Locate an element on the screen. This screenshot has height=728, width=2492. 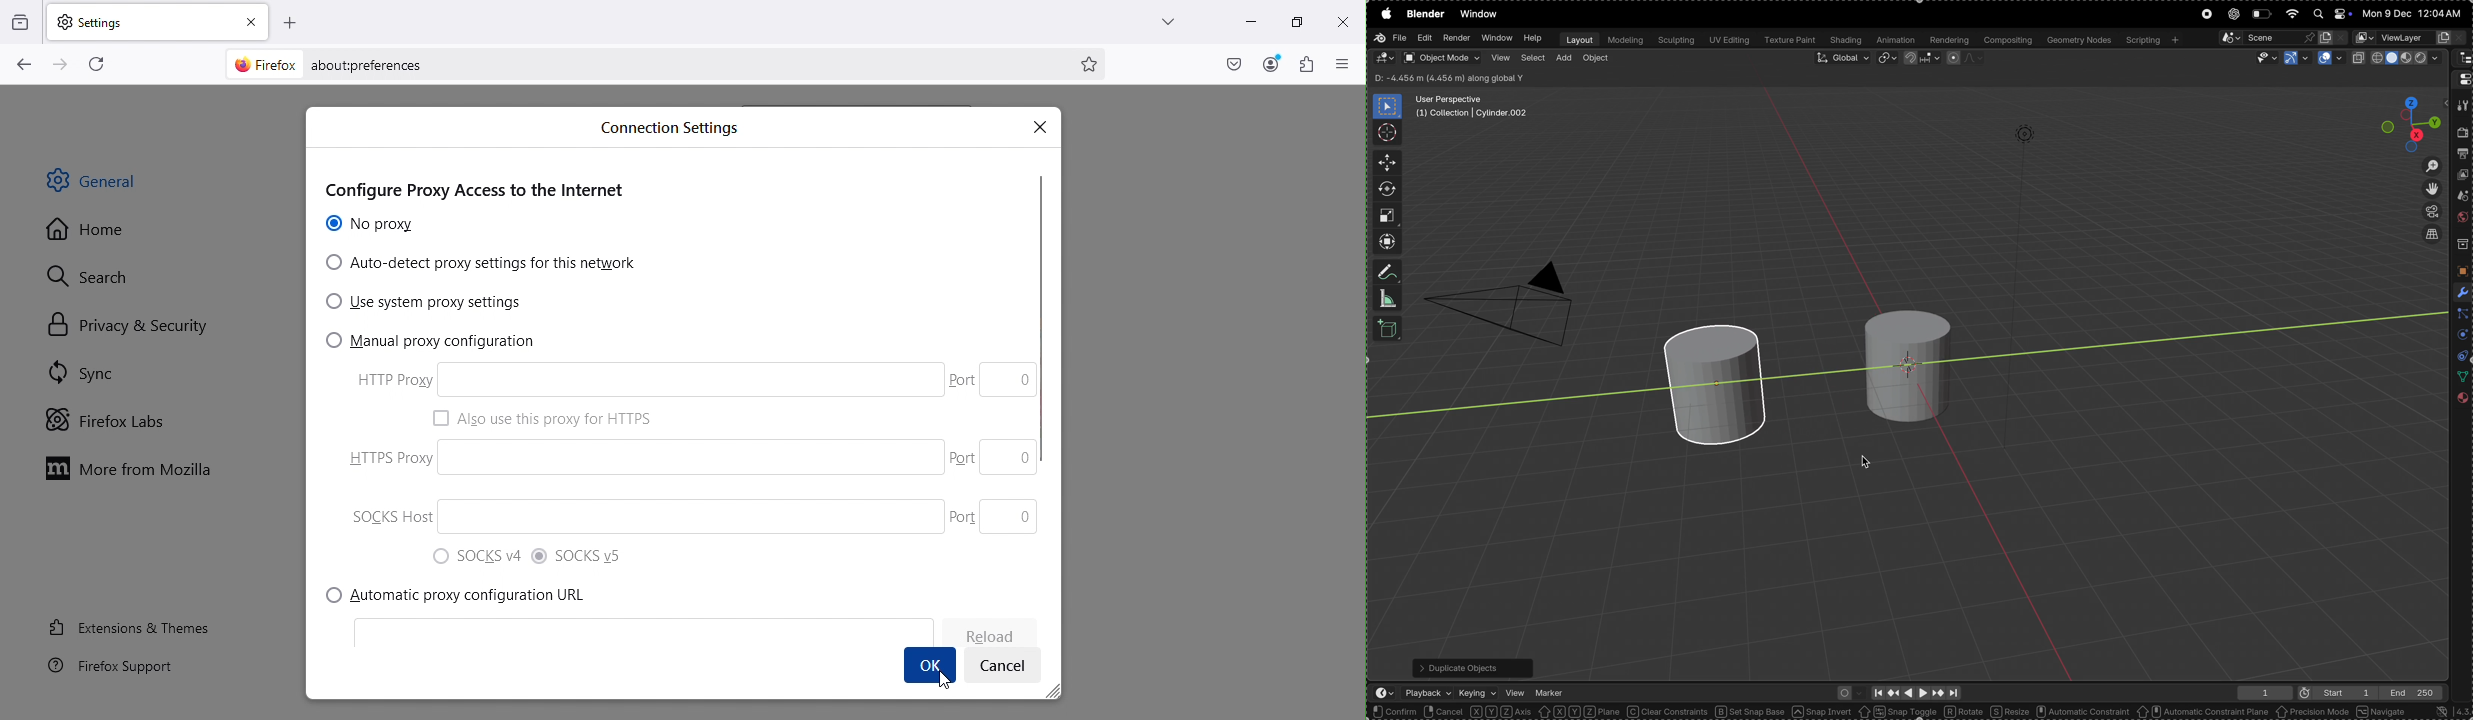
vector layer is located at coordinates (2410, 38).